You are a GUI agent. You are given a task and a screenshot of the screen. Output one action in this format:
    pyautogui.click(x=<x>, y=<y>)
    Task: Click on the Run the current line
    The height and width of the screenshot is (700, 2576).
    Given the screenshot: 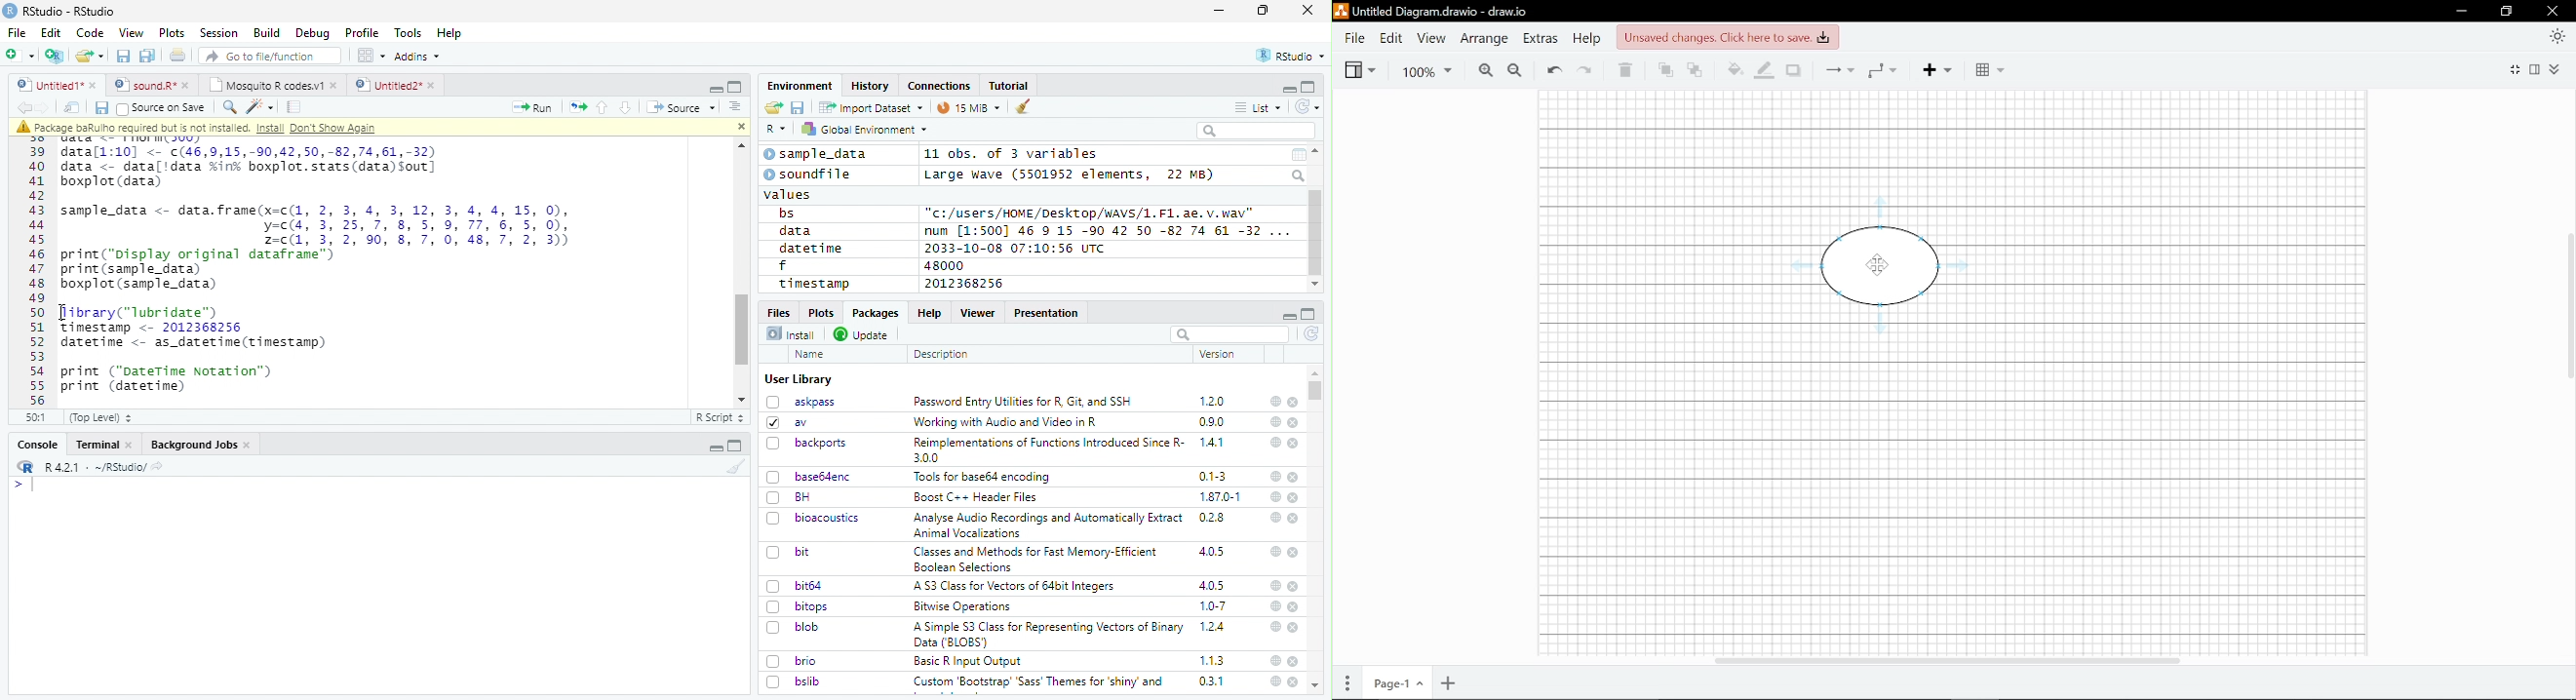 What is the action you would take?
    pyautogui.click(x=532, y=107)
    